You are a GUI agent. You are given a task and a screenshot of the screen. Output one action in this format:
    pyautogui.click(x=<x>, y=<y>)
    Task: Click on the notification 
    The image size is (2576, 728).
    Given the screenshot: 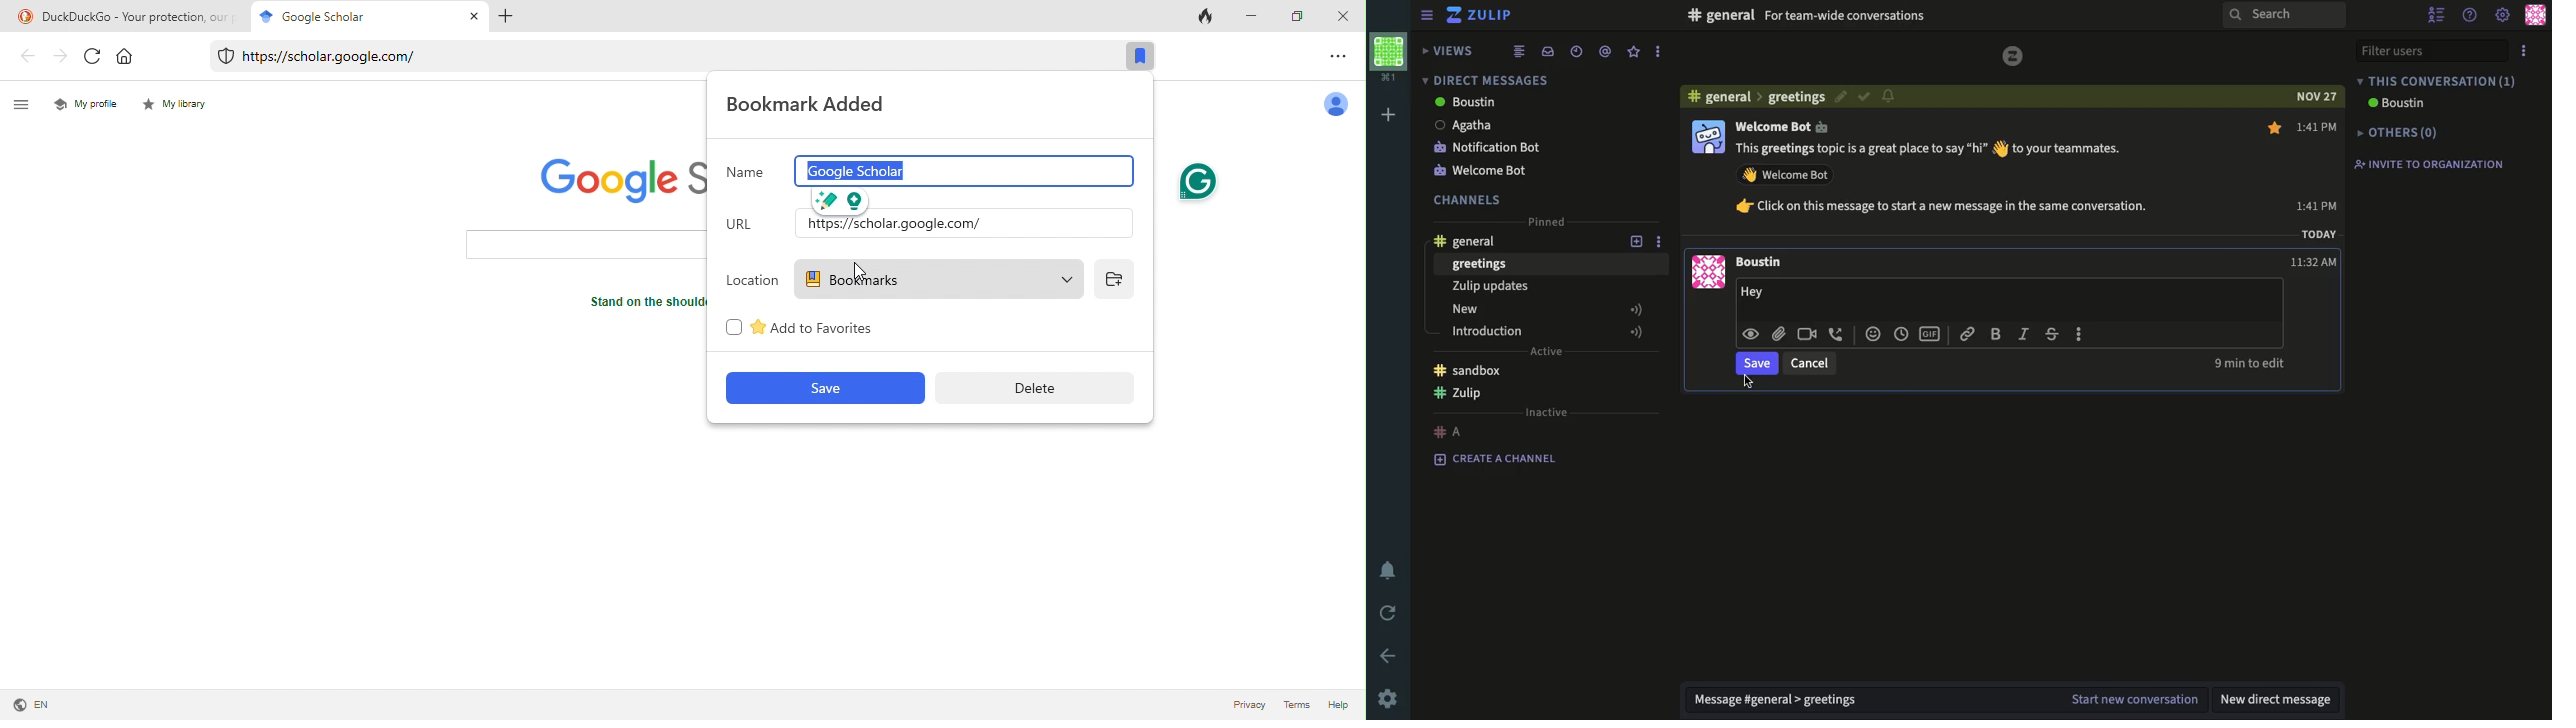 What is the action you would take?
    pyautogui.click(x=1890, y=97)
    